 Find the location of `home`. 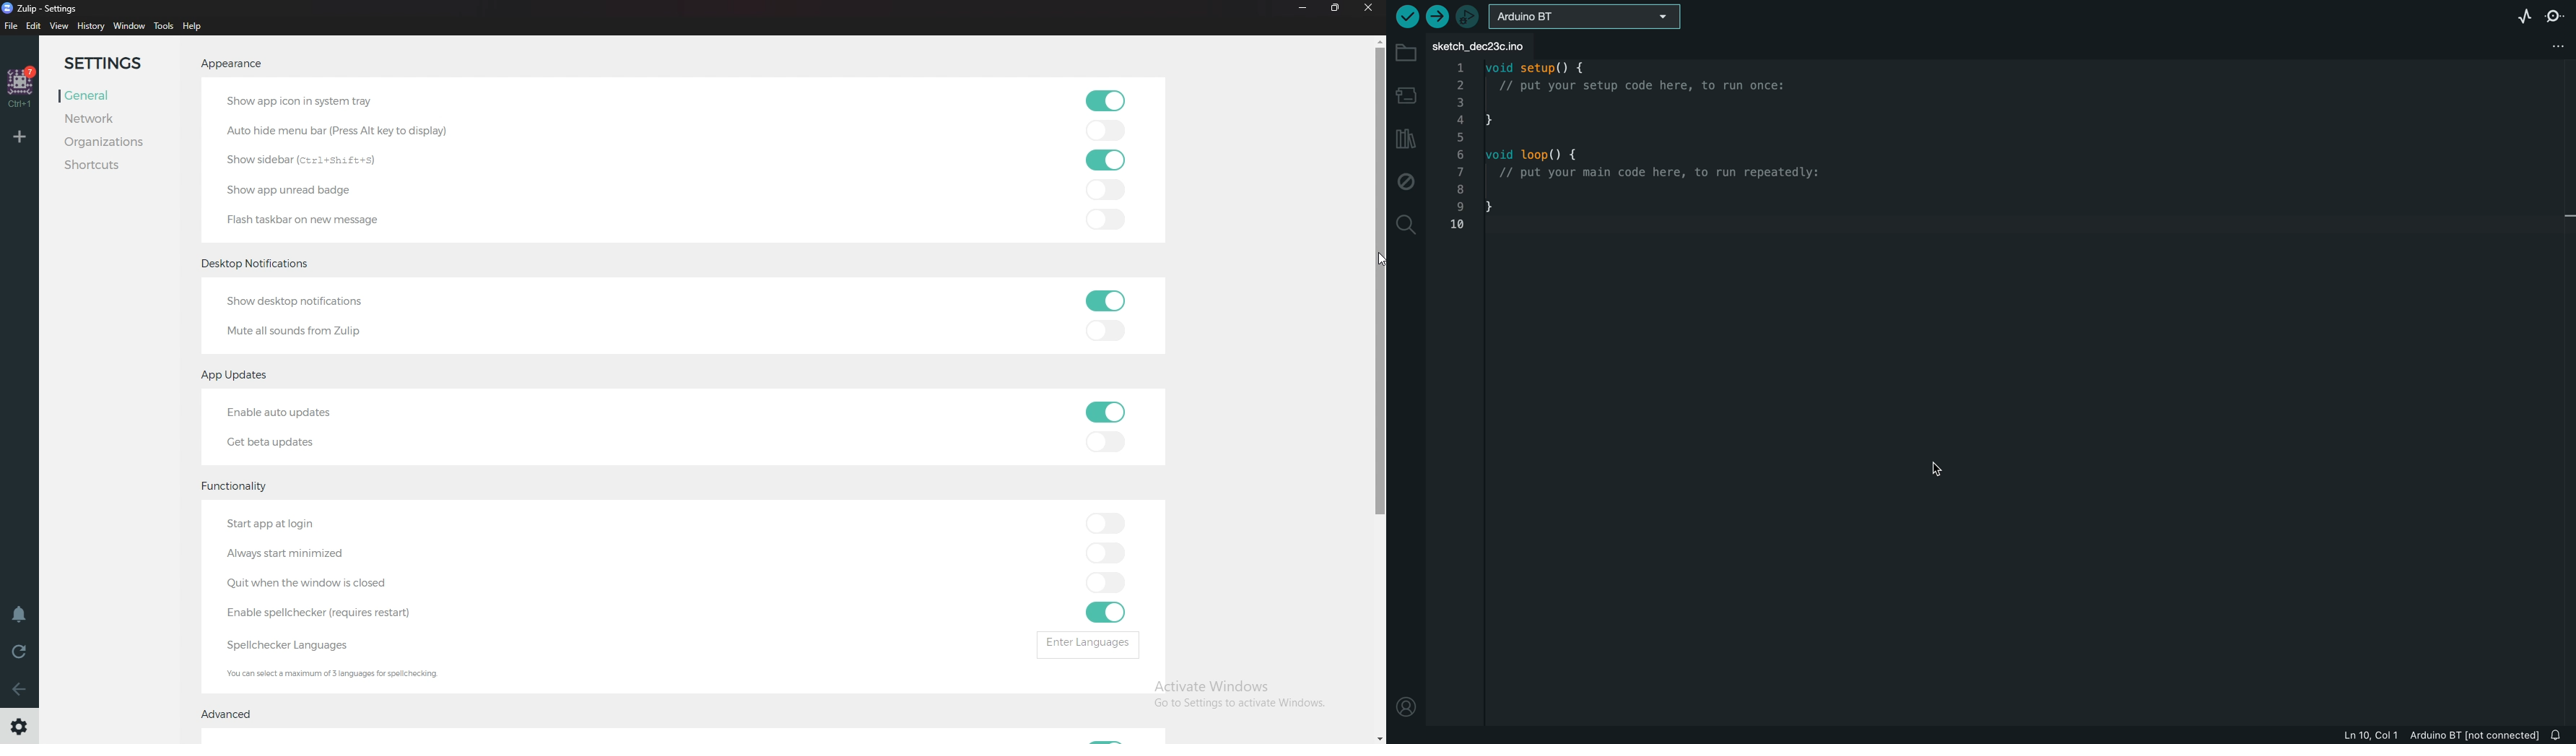

home is located at coordinates (20, 87).